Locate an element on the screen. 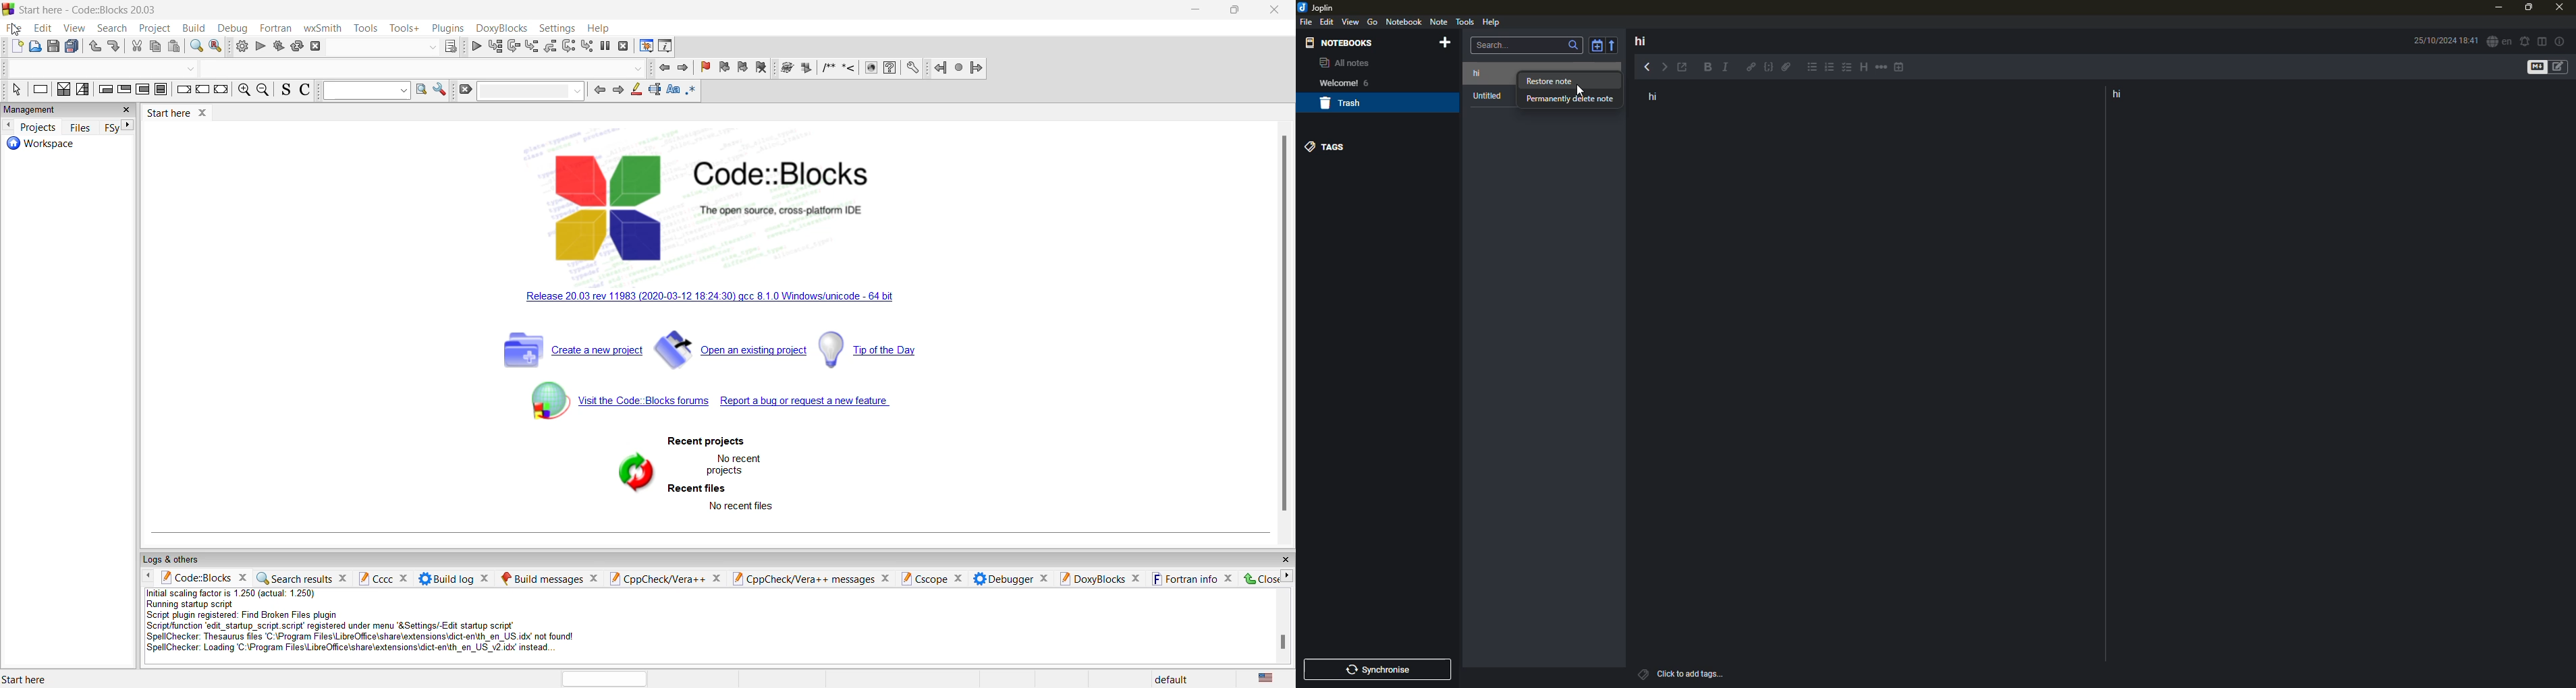  replace is located at coordinates (216, 48).